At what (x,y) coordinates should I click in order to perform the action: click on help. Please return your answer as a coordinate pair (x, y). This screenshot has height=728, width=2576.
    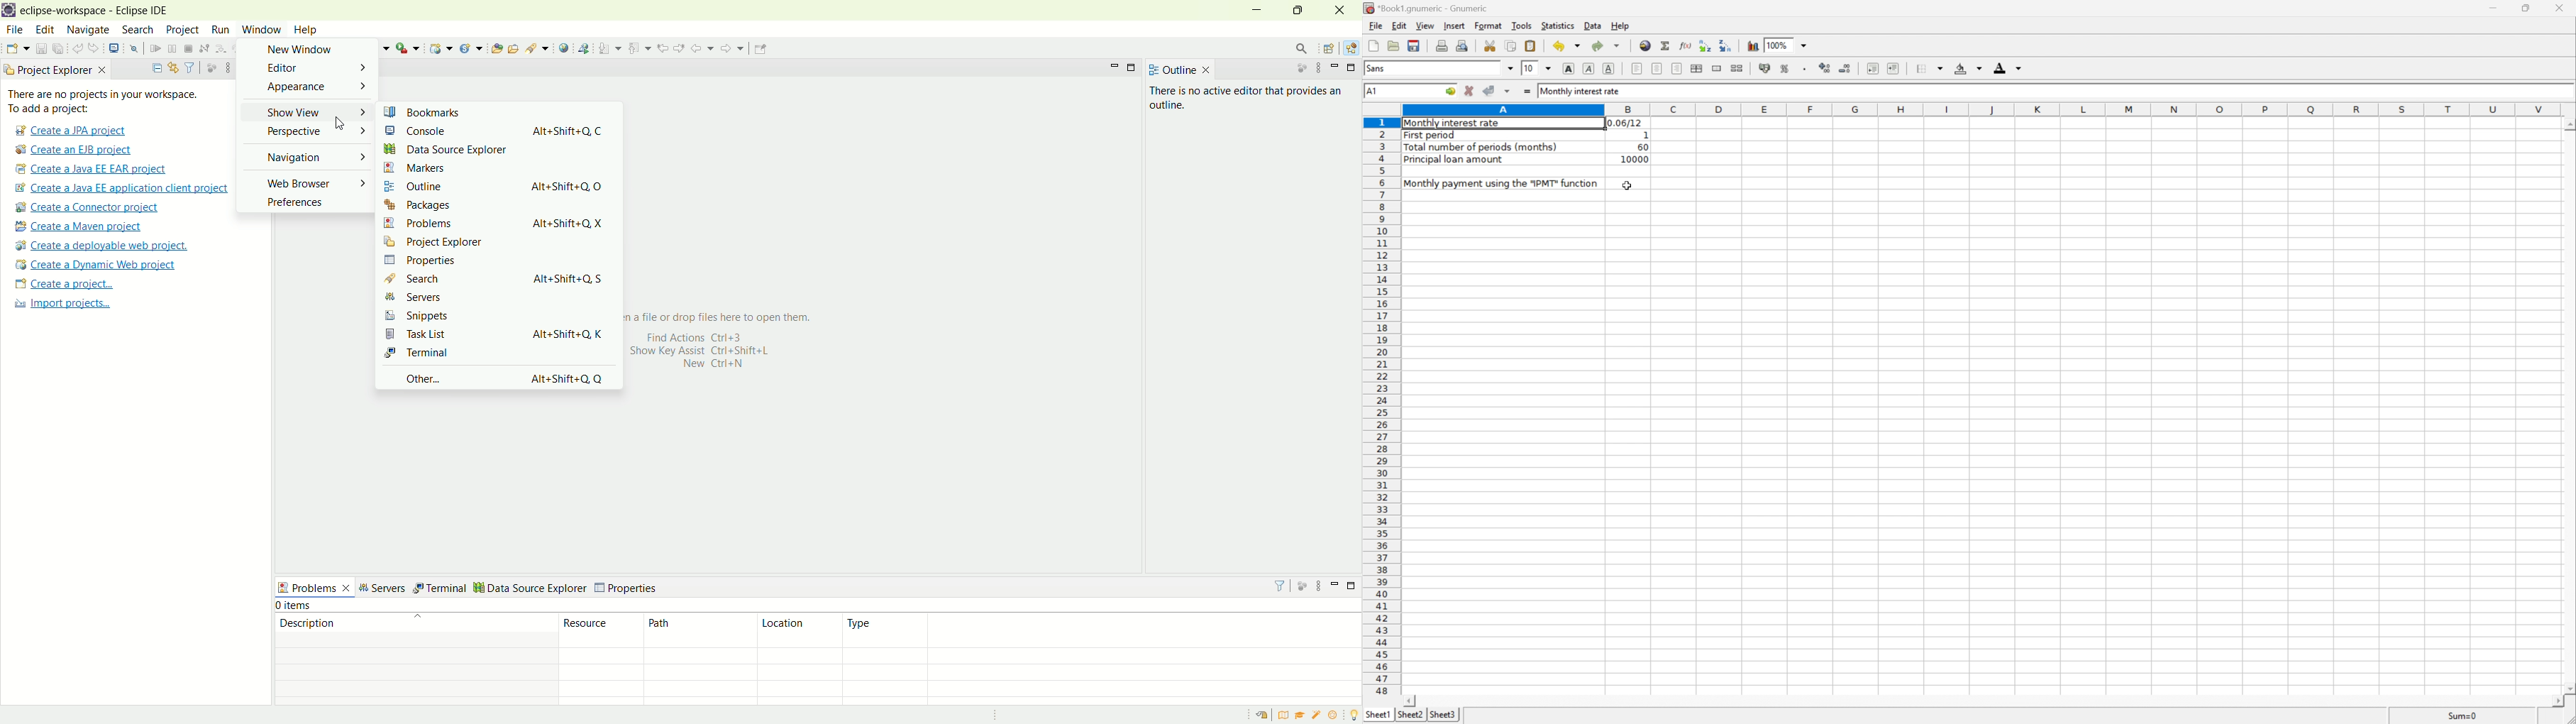
    Looking at the image, I should click on (303, 30).